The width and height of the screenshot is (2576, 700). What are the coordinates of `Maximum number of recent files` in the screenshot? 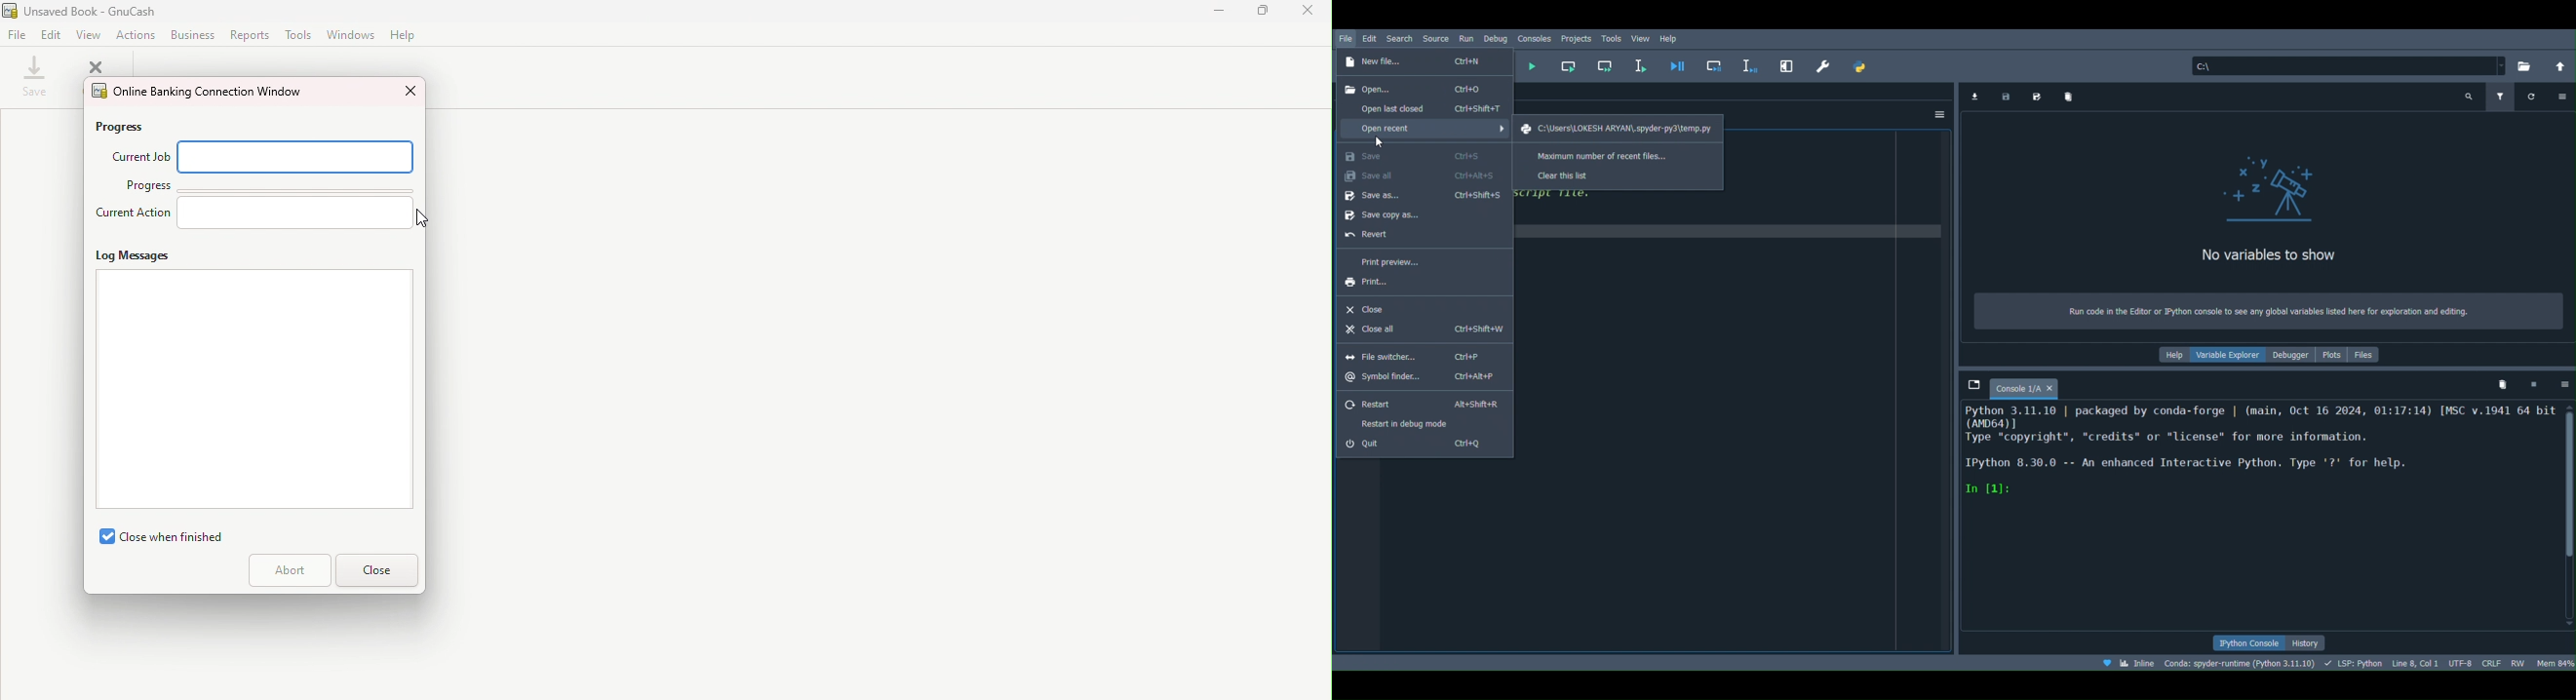 It's located at (1605, 155).